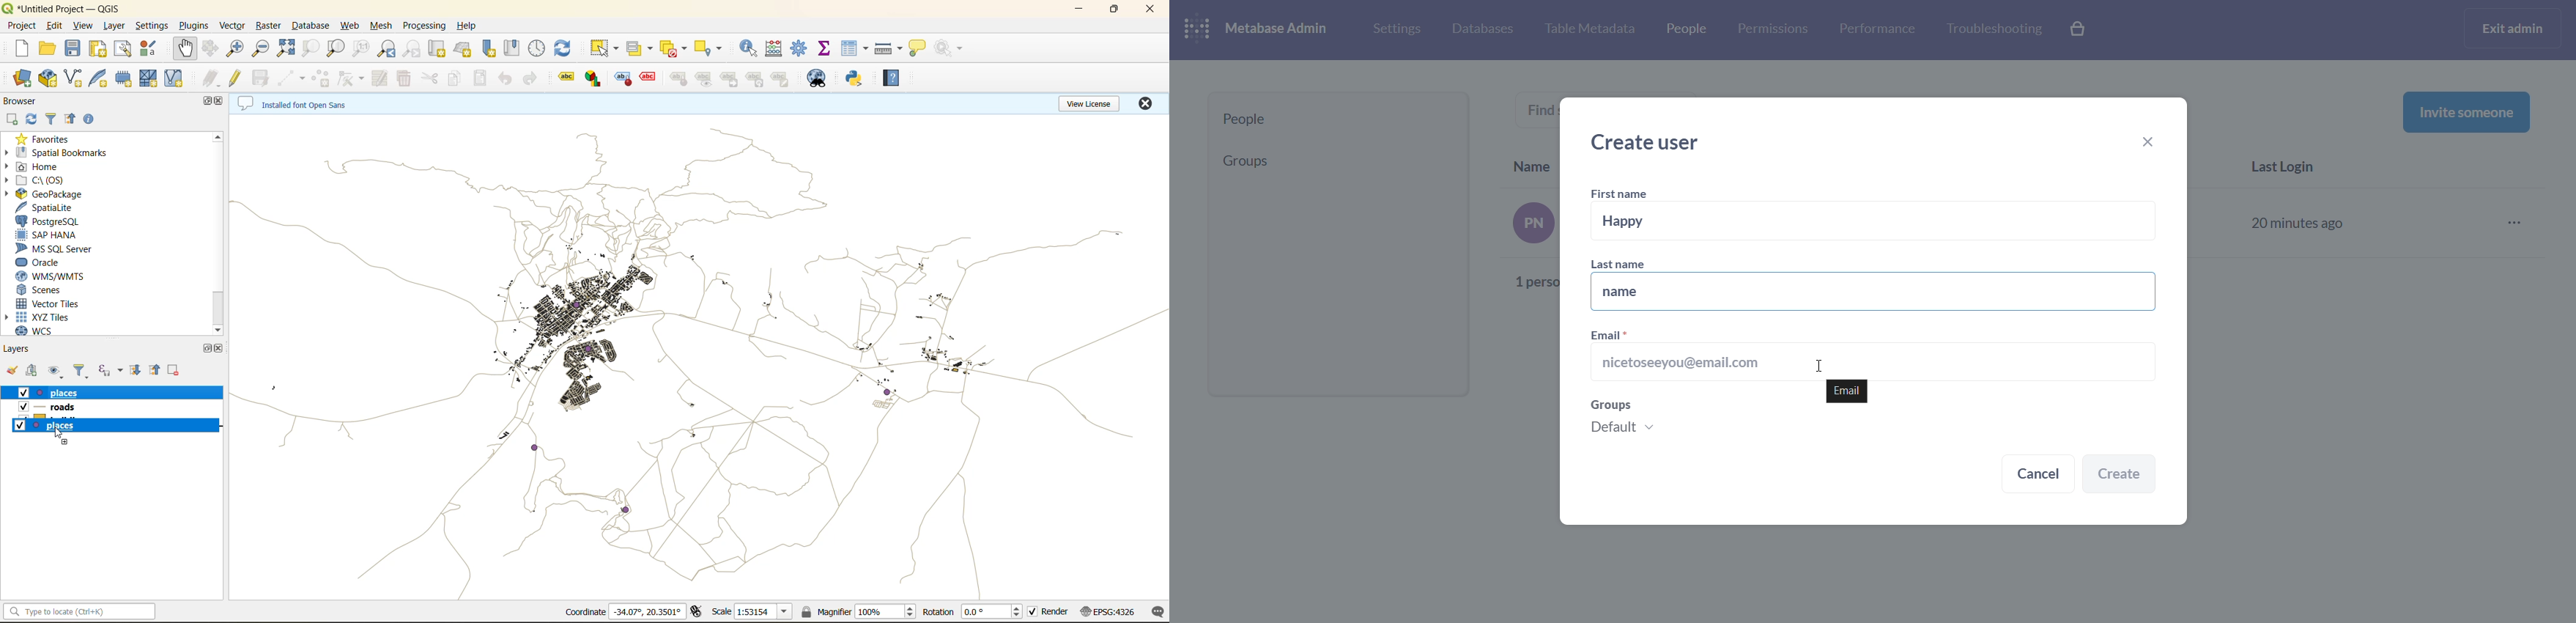 The height and width of the screenshot is (644, 2576). I want to click on text, so click(1544, 114).